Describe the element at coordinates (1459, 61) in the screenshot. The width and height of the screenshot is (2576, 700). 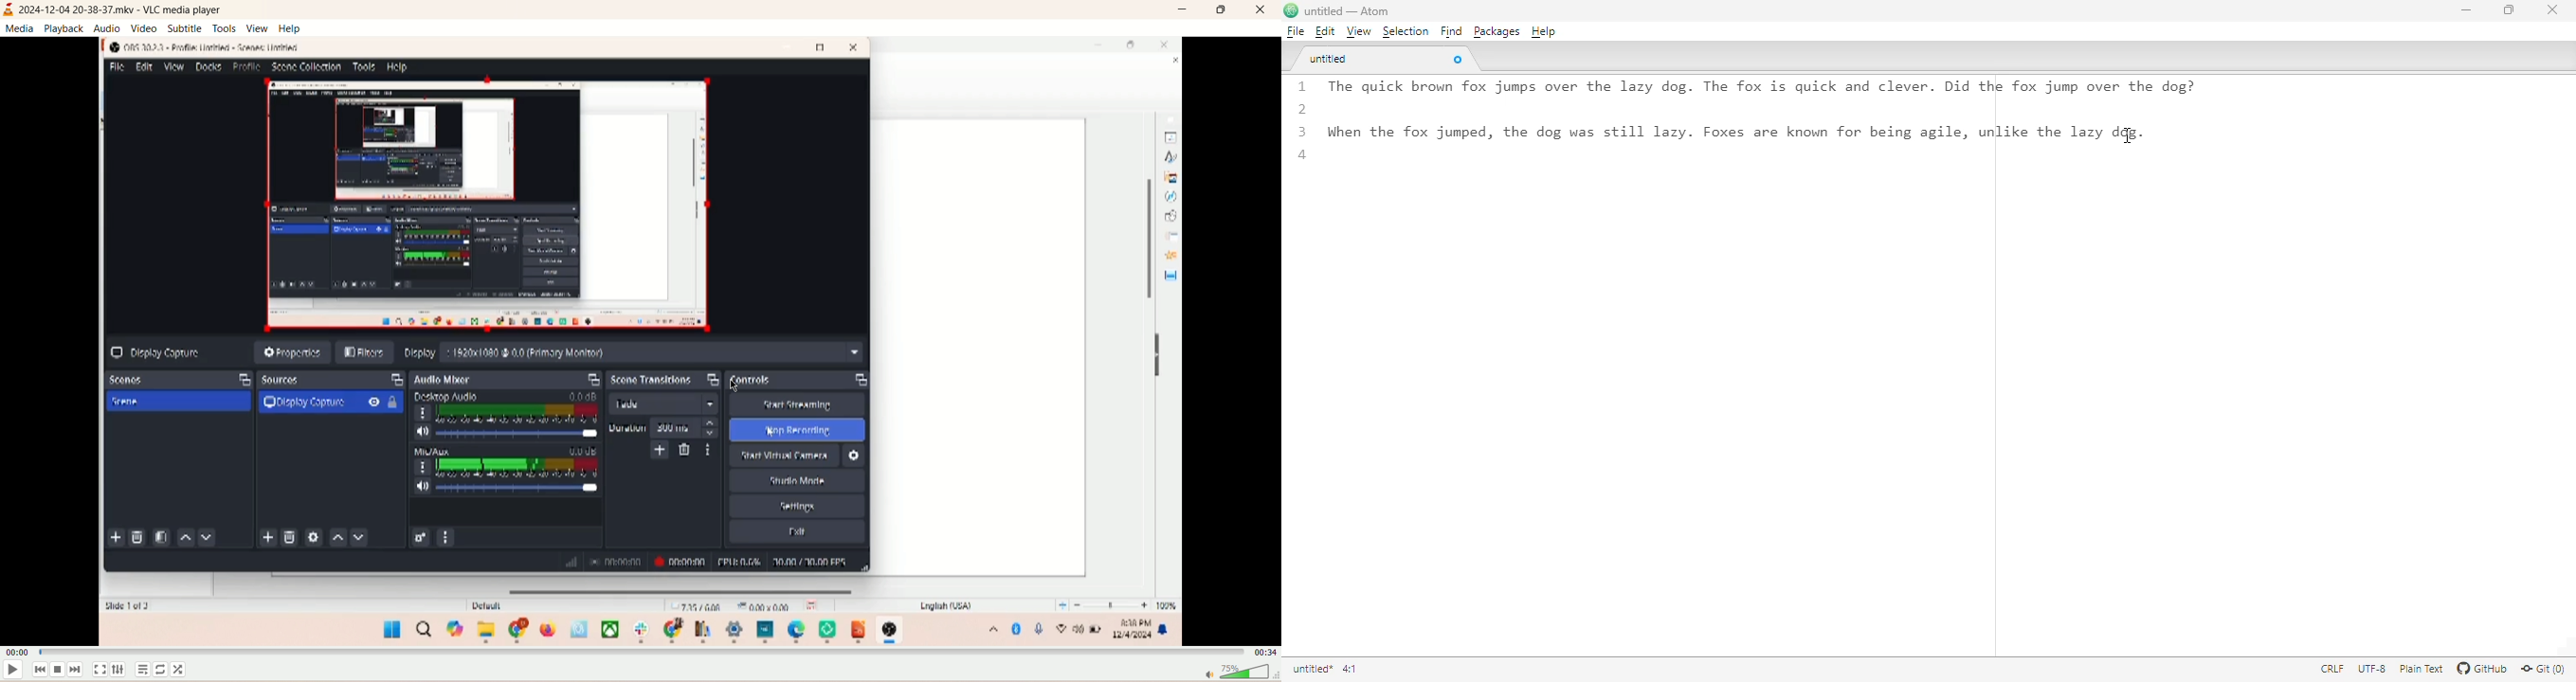
I see `close tab` at that location.